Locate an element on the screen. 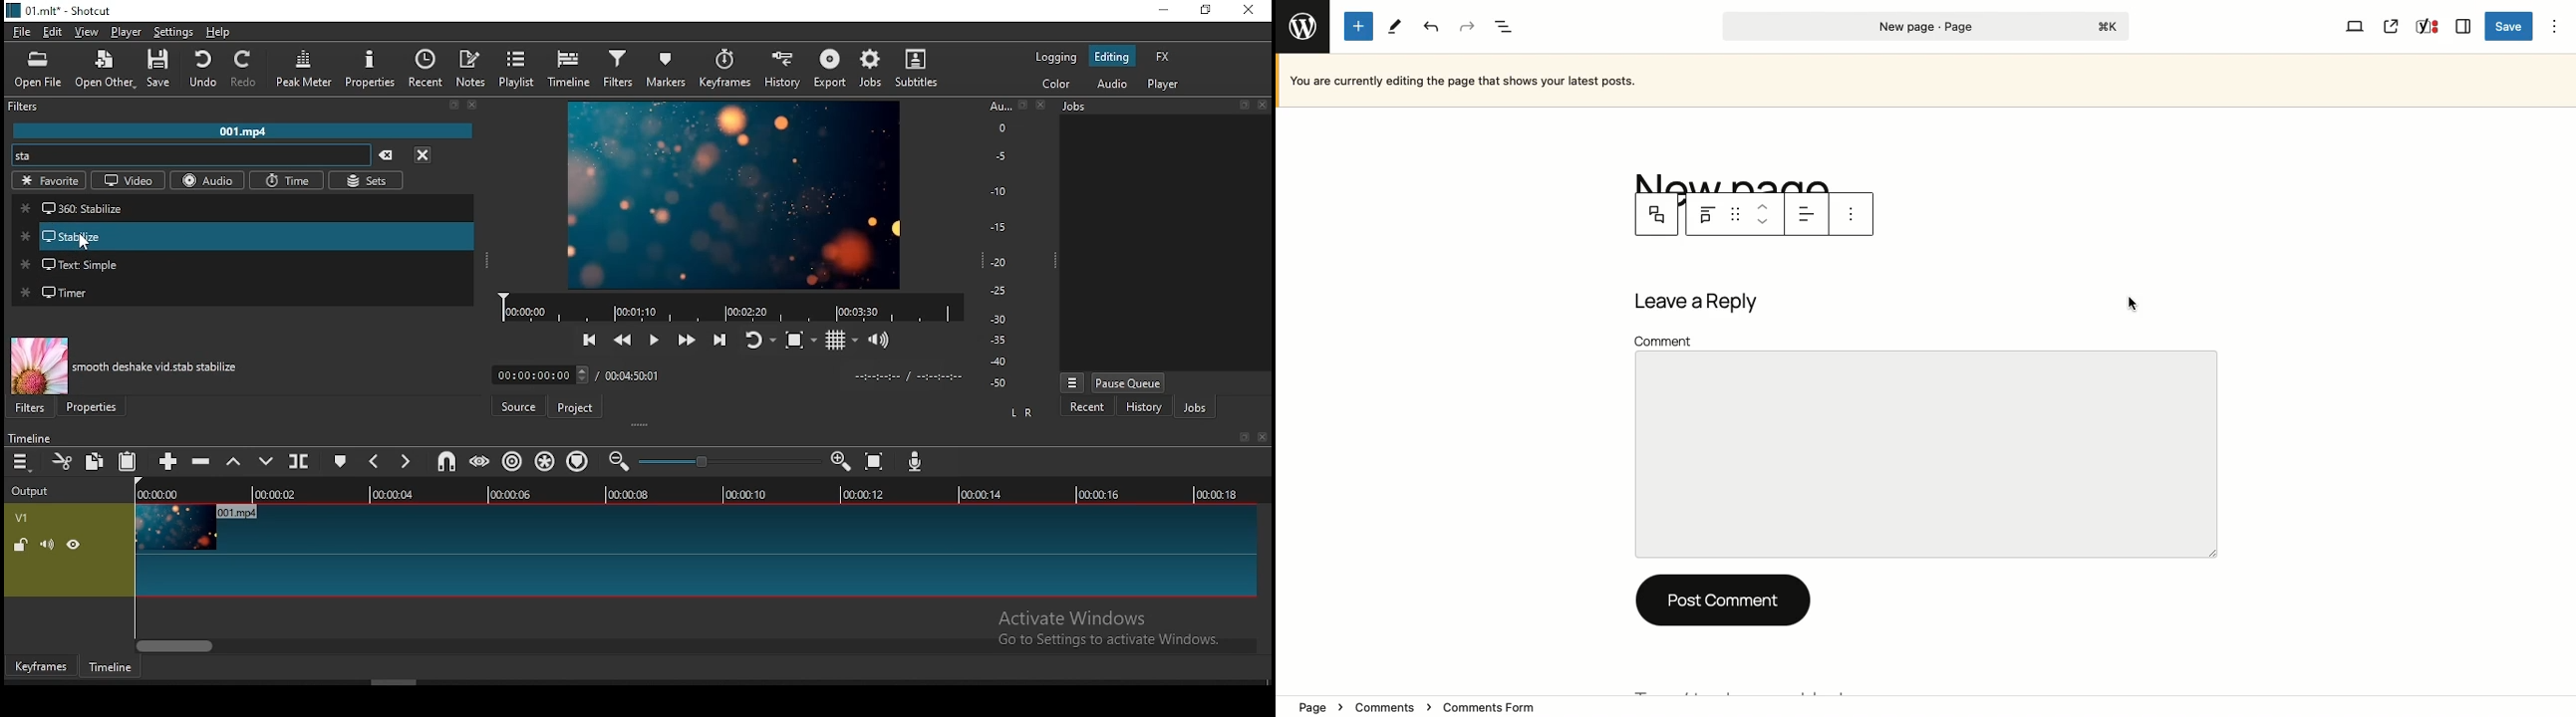  copy is located at coordinates (99, 460).